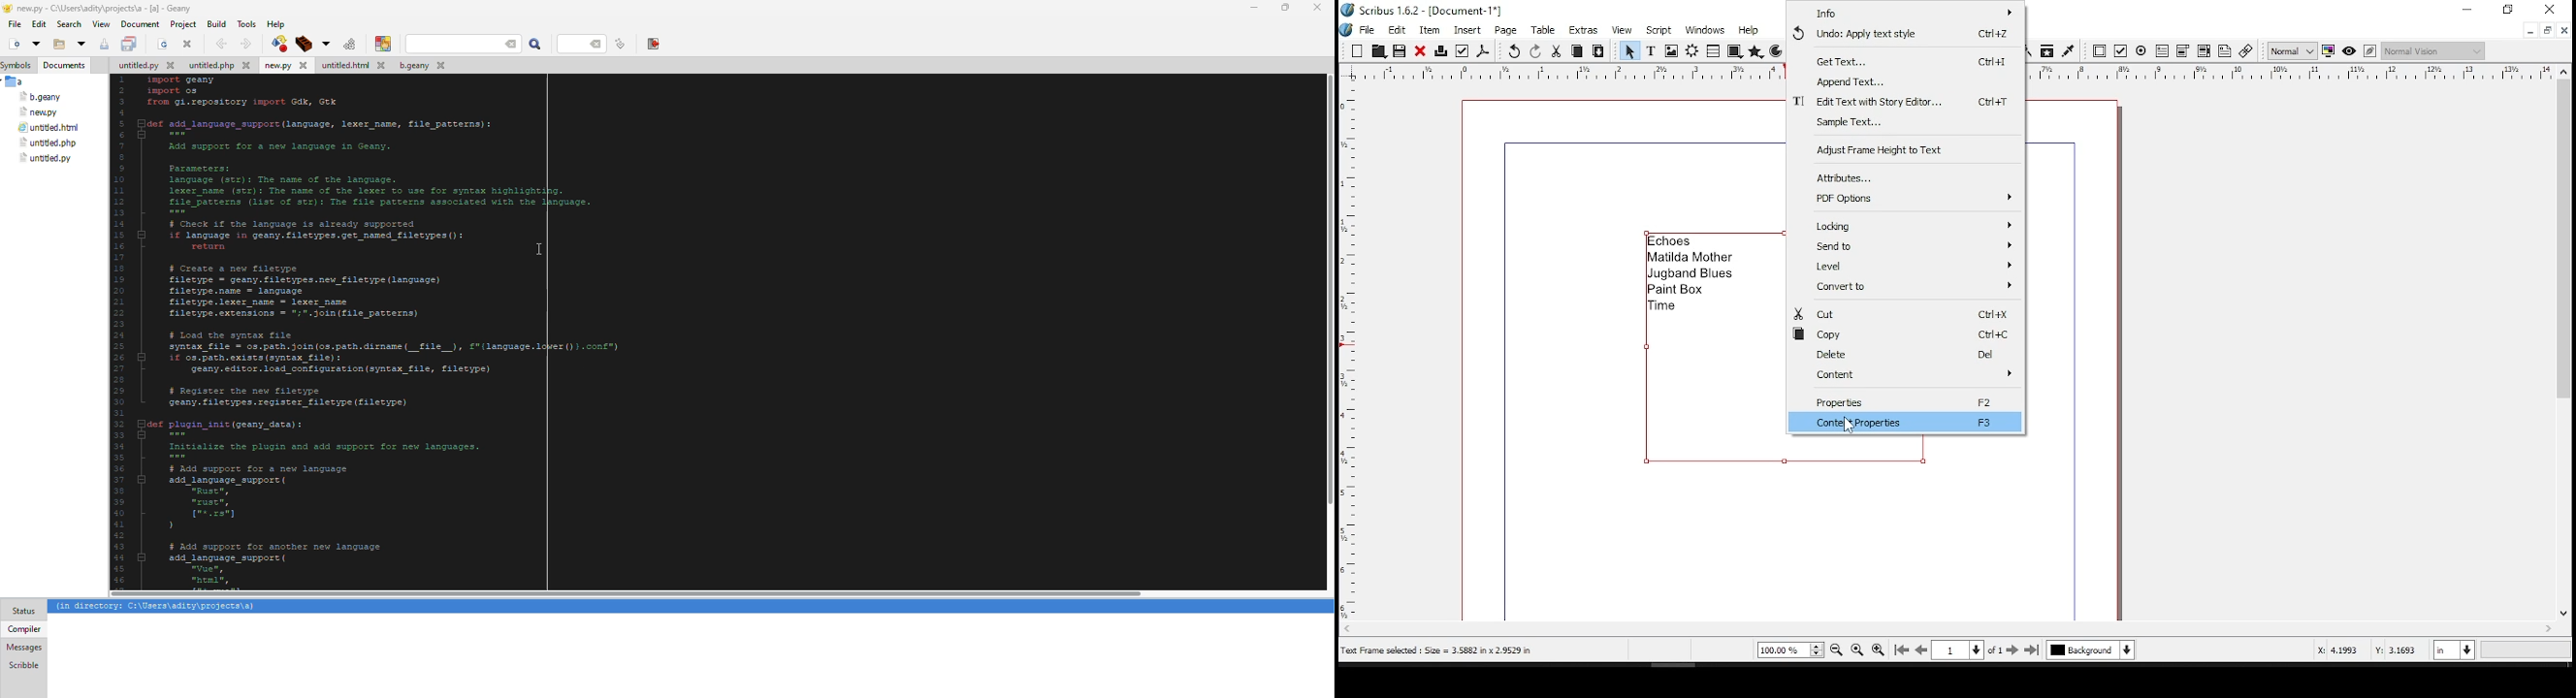  Describe the element at coordinates (2546, 30) in the screenshot. I see `restore` at that location.